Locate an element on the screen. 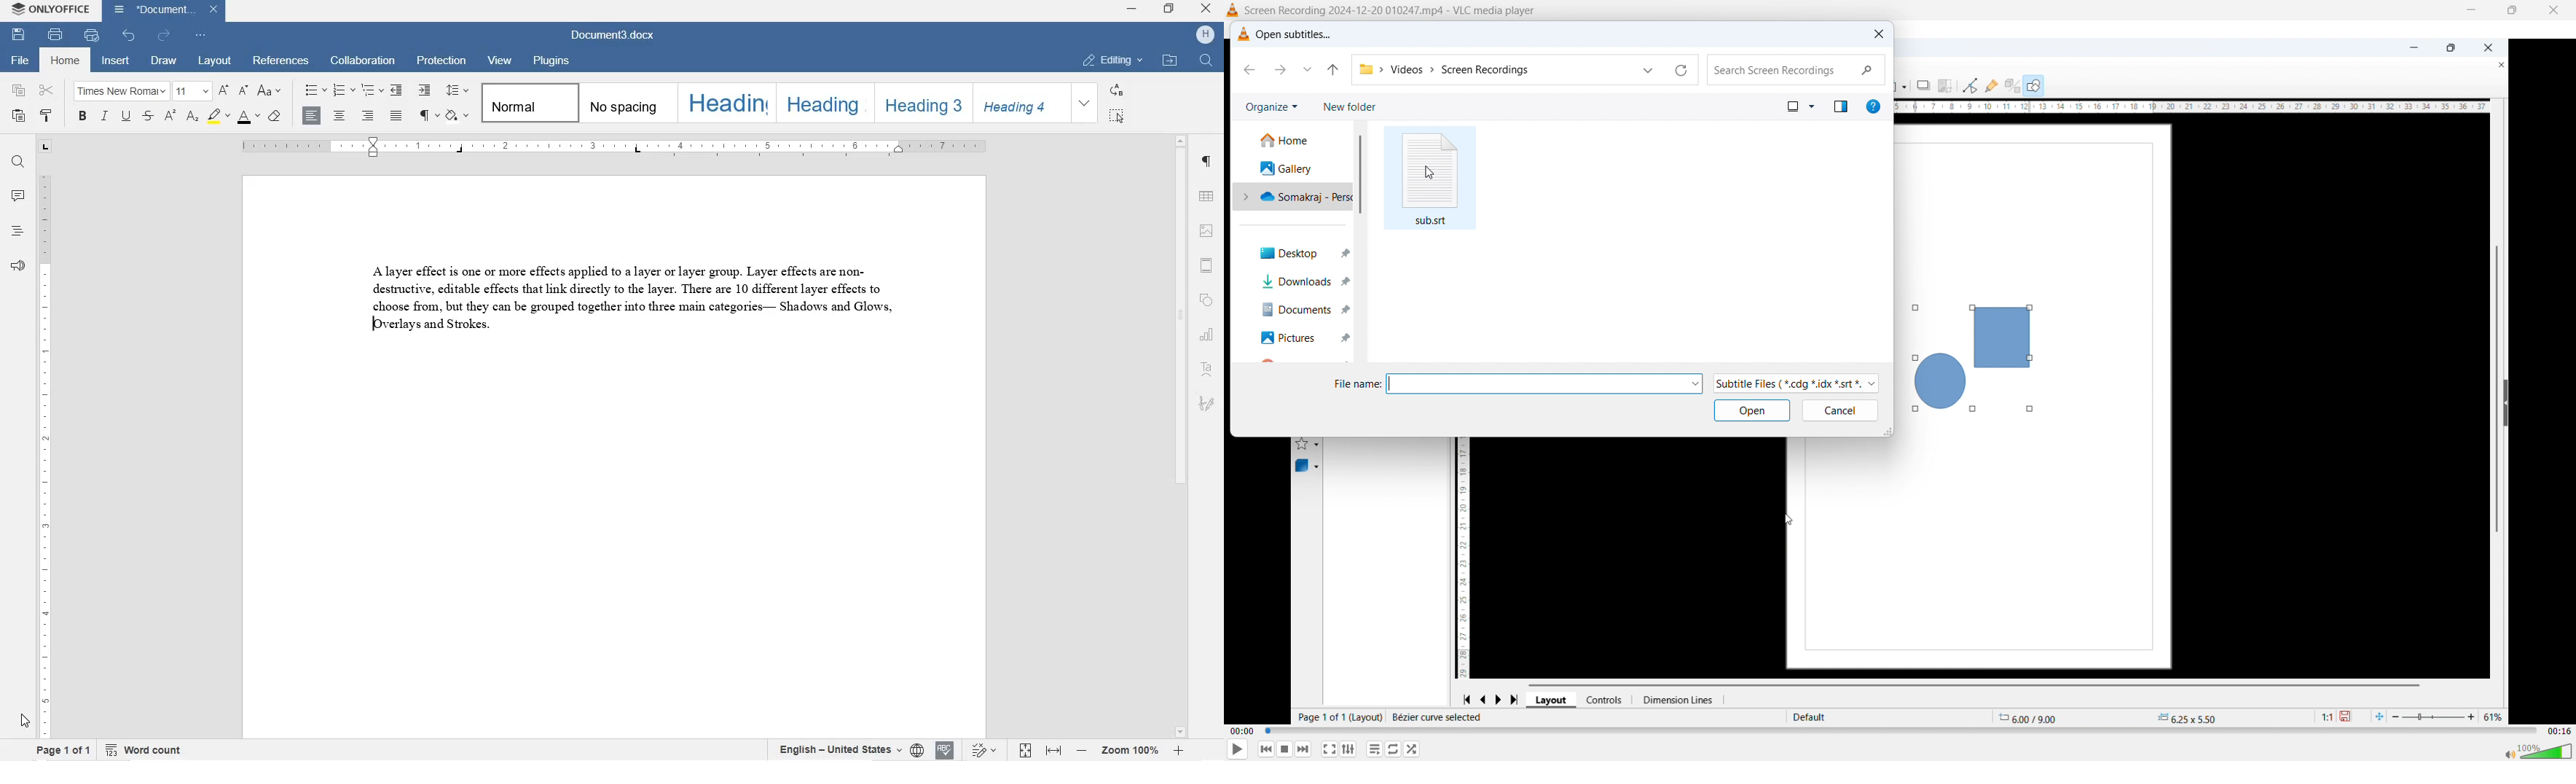  Organize  is located at coordinates (1271, 106).